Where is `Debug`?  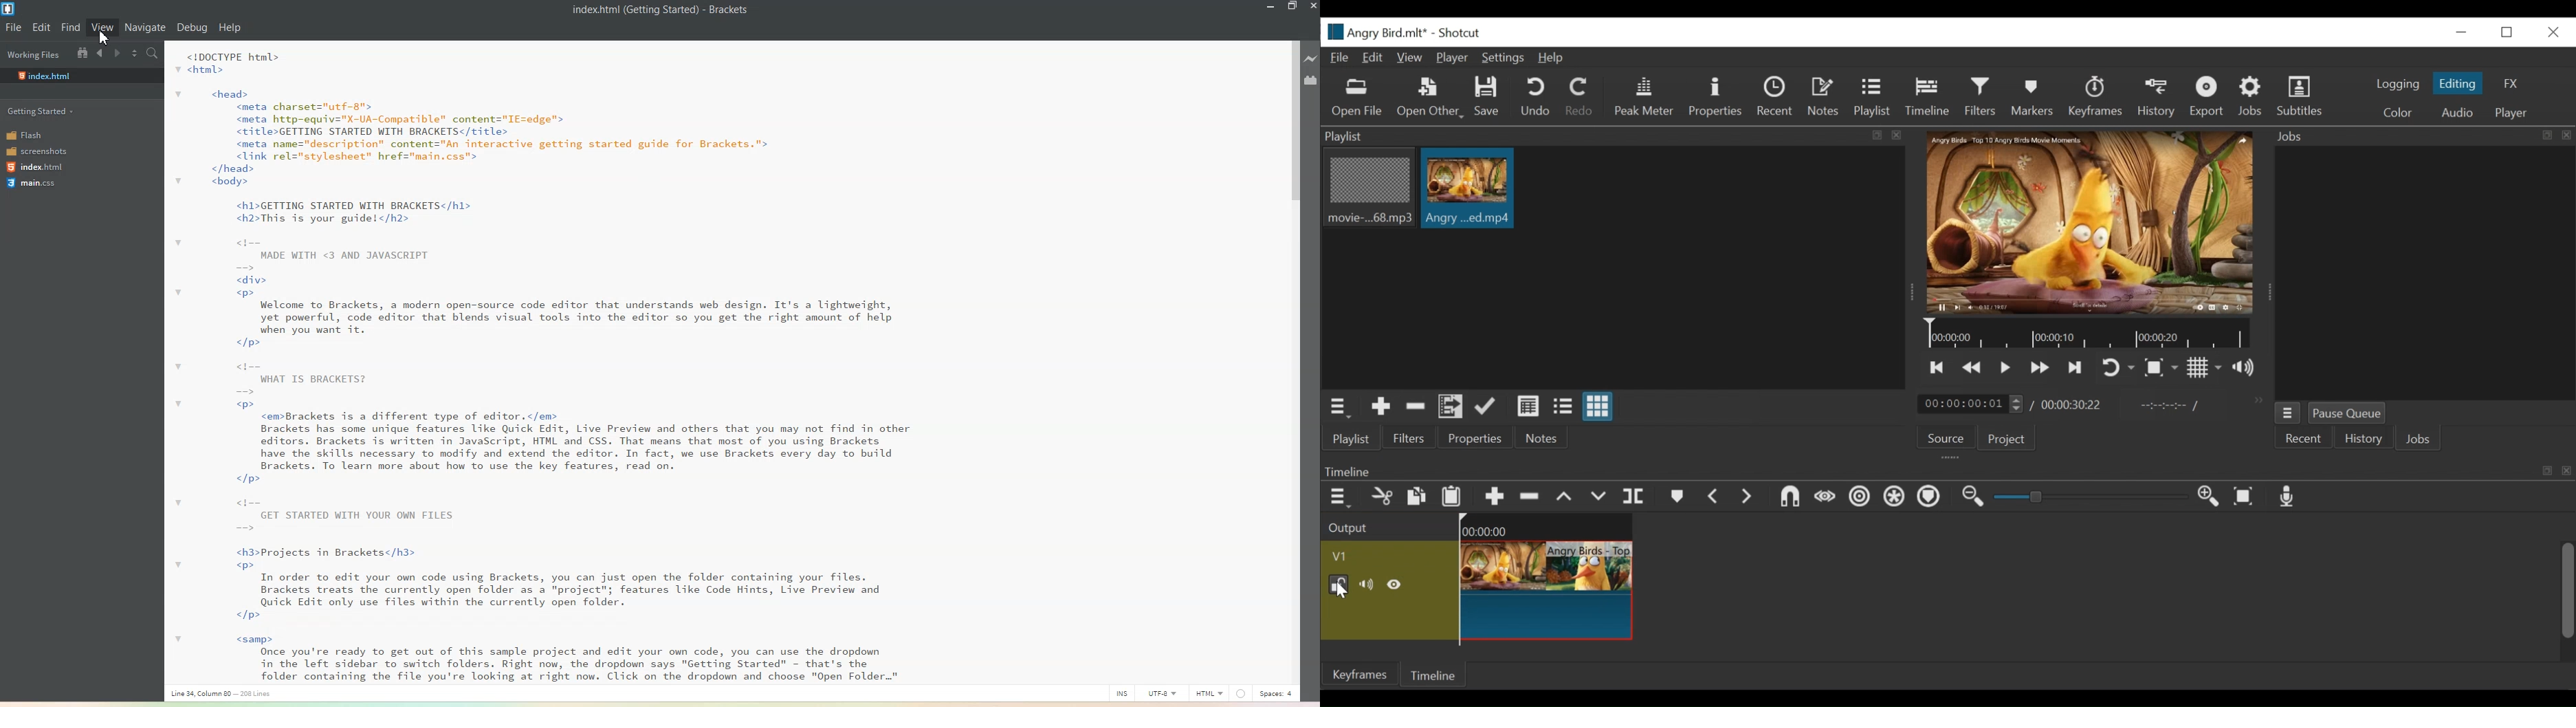
Debug is located at coordinates (192, 28).